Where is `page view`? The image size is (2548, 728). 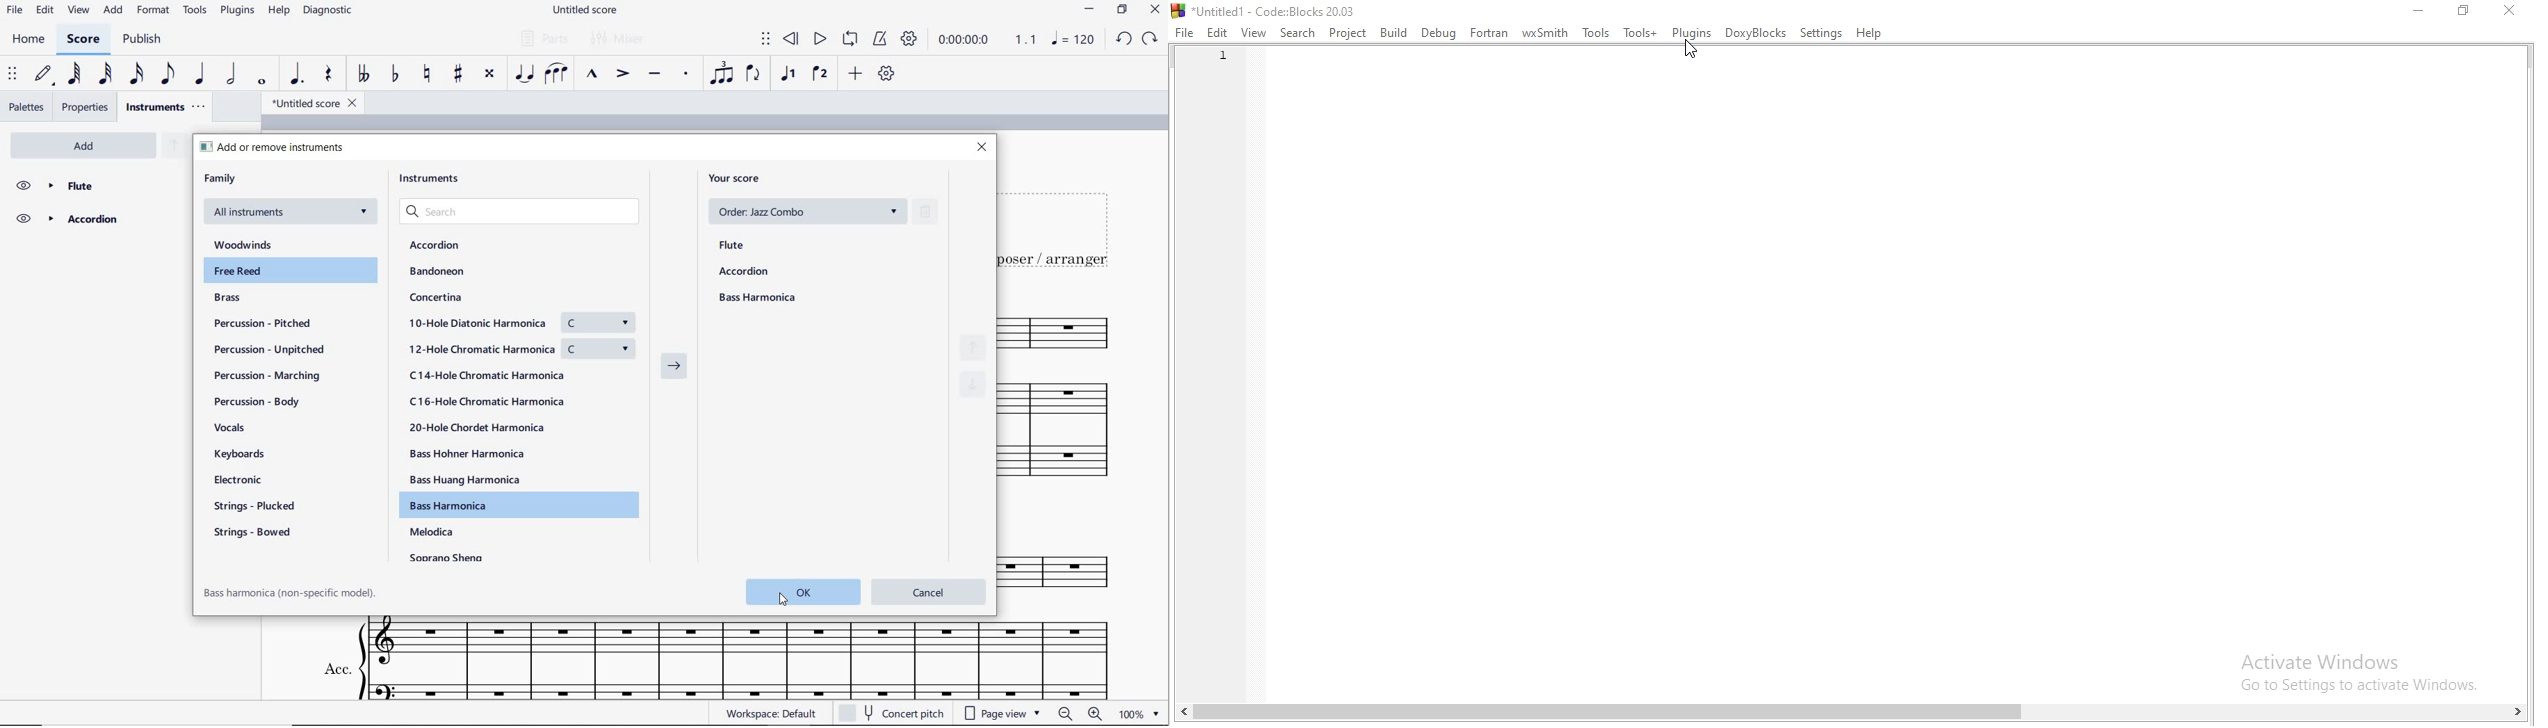 page view is located at coordinates (1003, 714).